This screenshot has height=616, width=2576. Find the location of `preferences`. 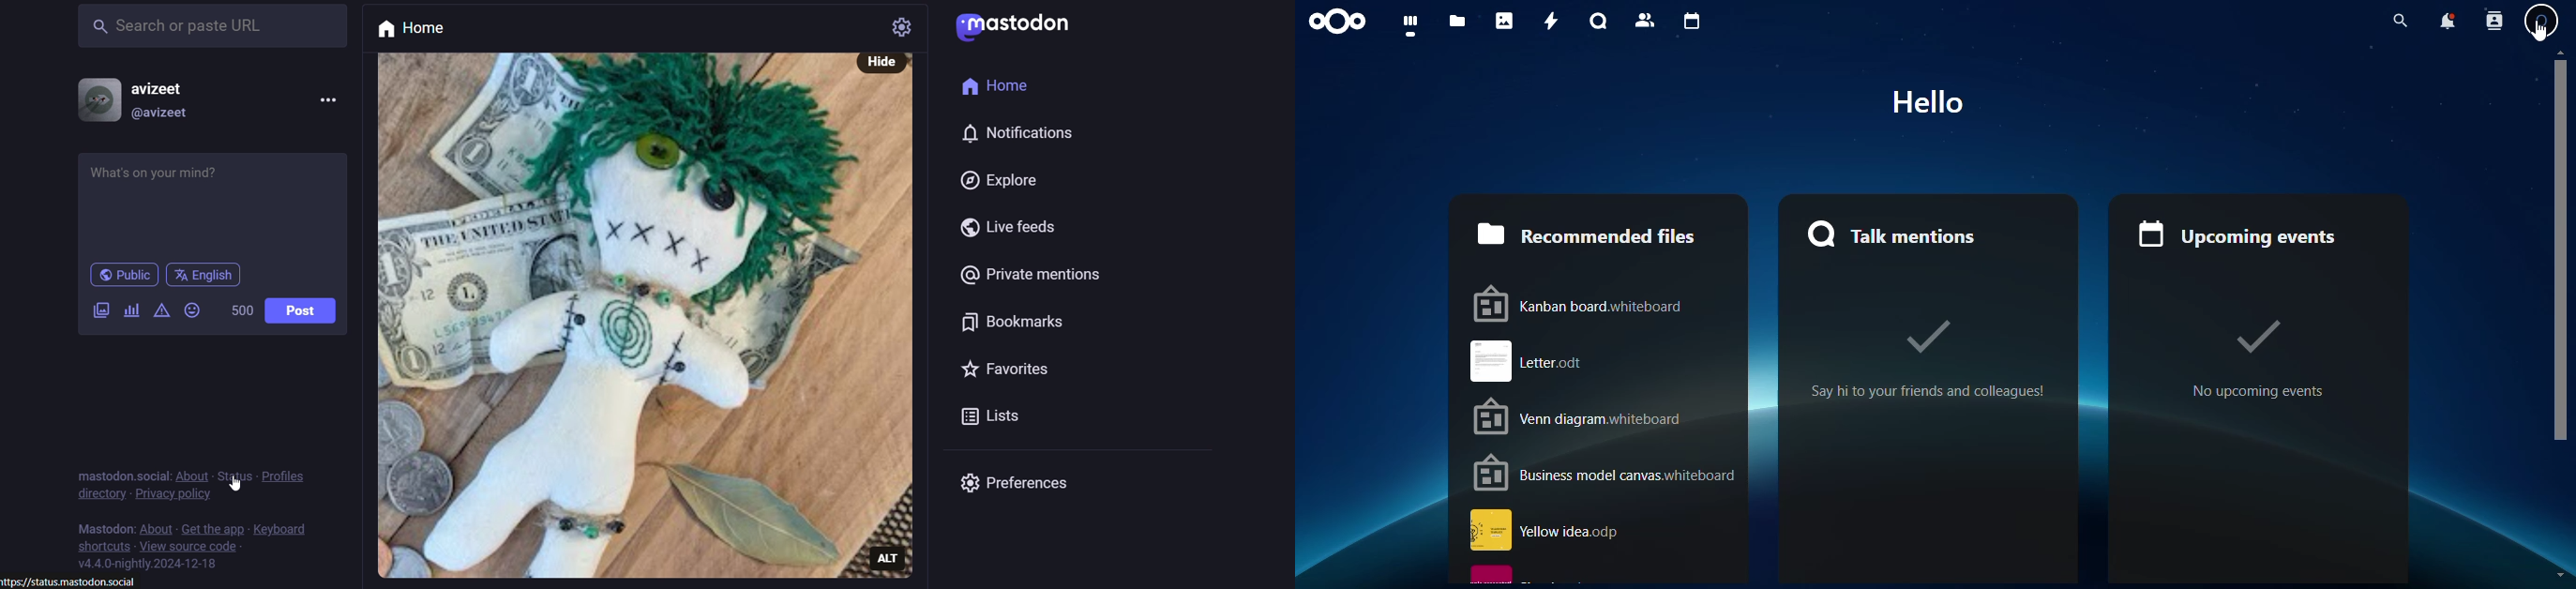

preferences is located at coordinates (1014, 483).